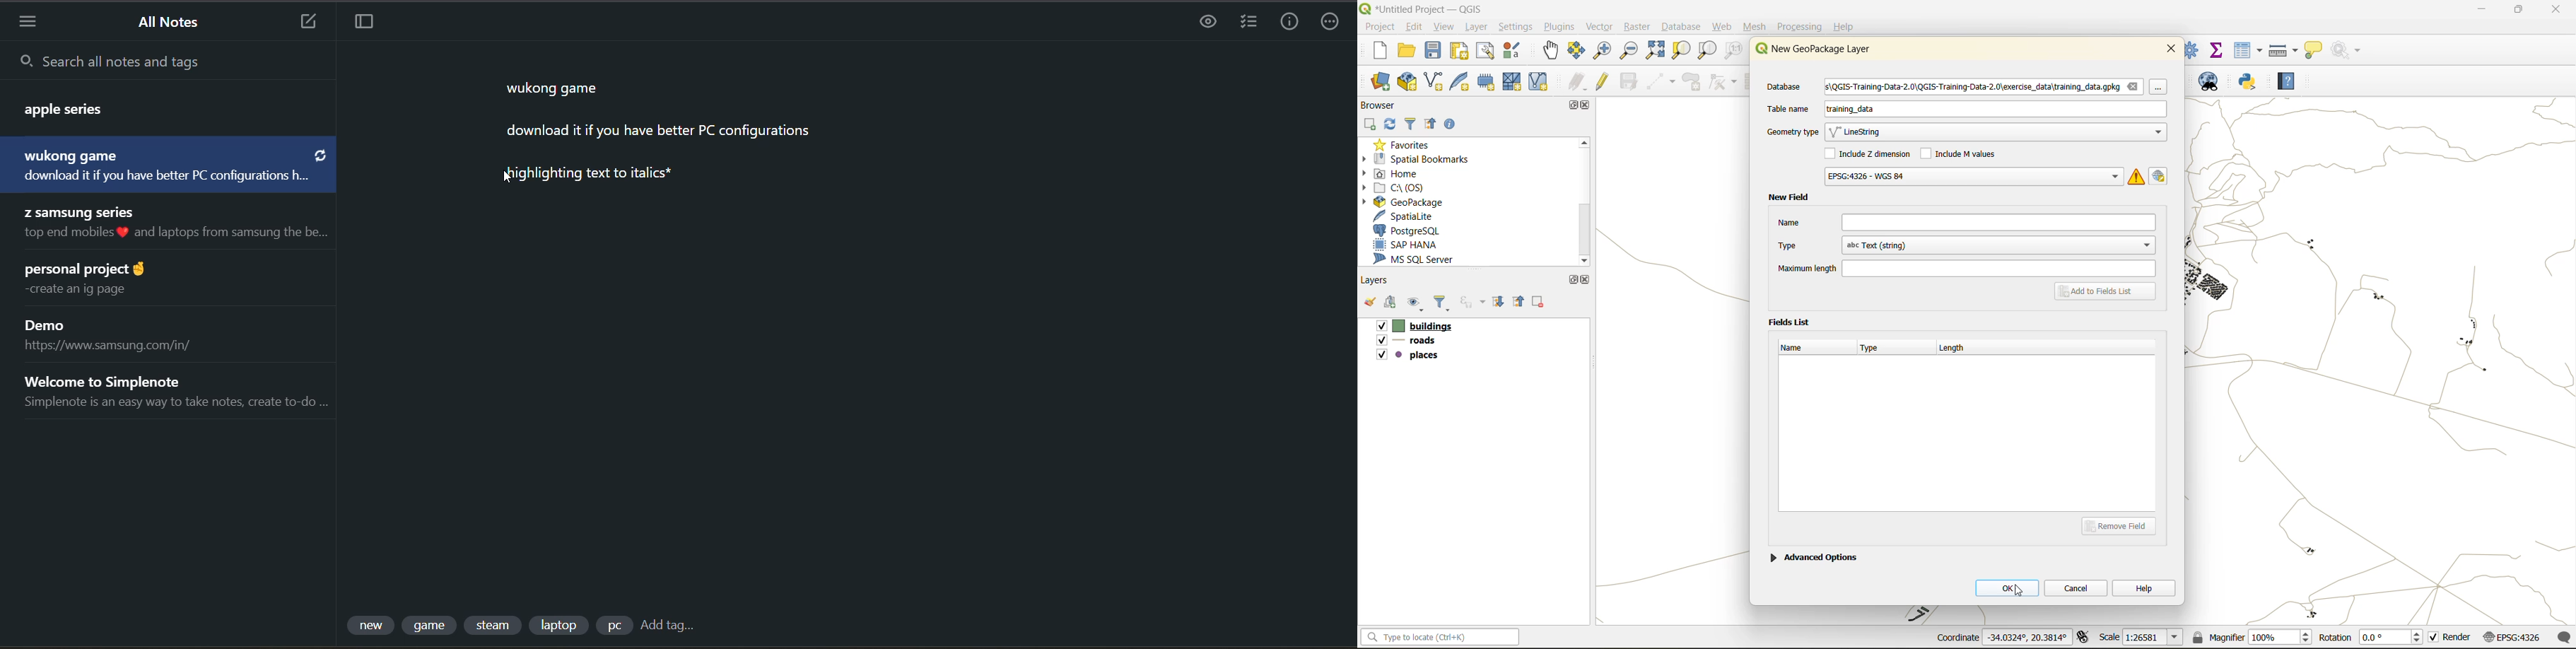 The height and width of the screenshot is (672, 2576). Describe the element at coordinates (1407, 53) in the screenshot. I see `open` at that location.